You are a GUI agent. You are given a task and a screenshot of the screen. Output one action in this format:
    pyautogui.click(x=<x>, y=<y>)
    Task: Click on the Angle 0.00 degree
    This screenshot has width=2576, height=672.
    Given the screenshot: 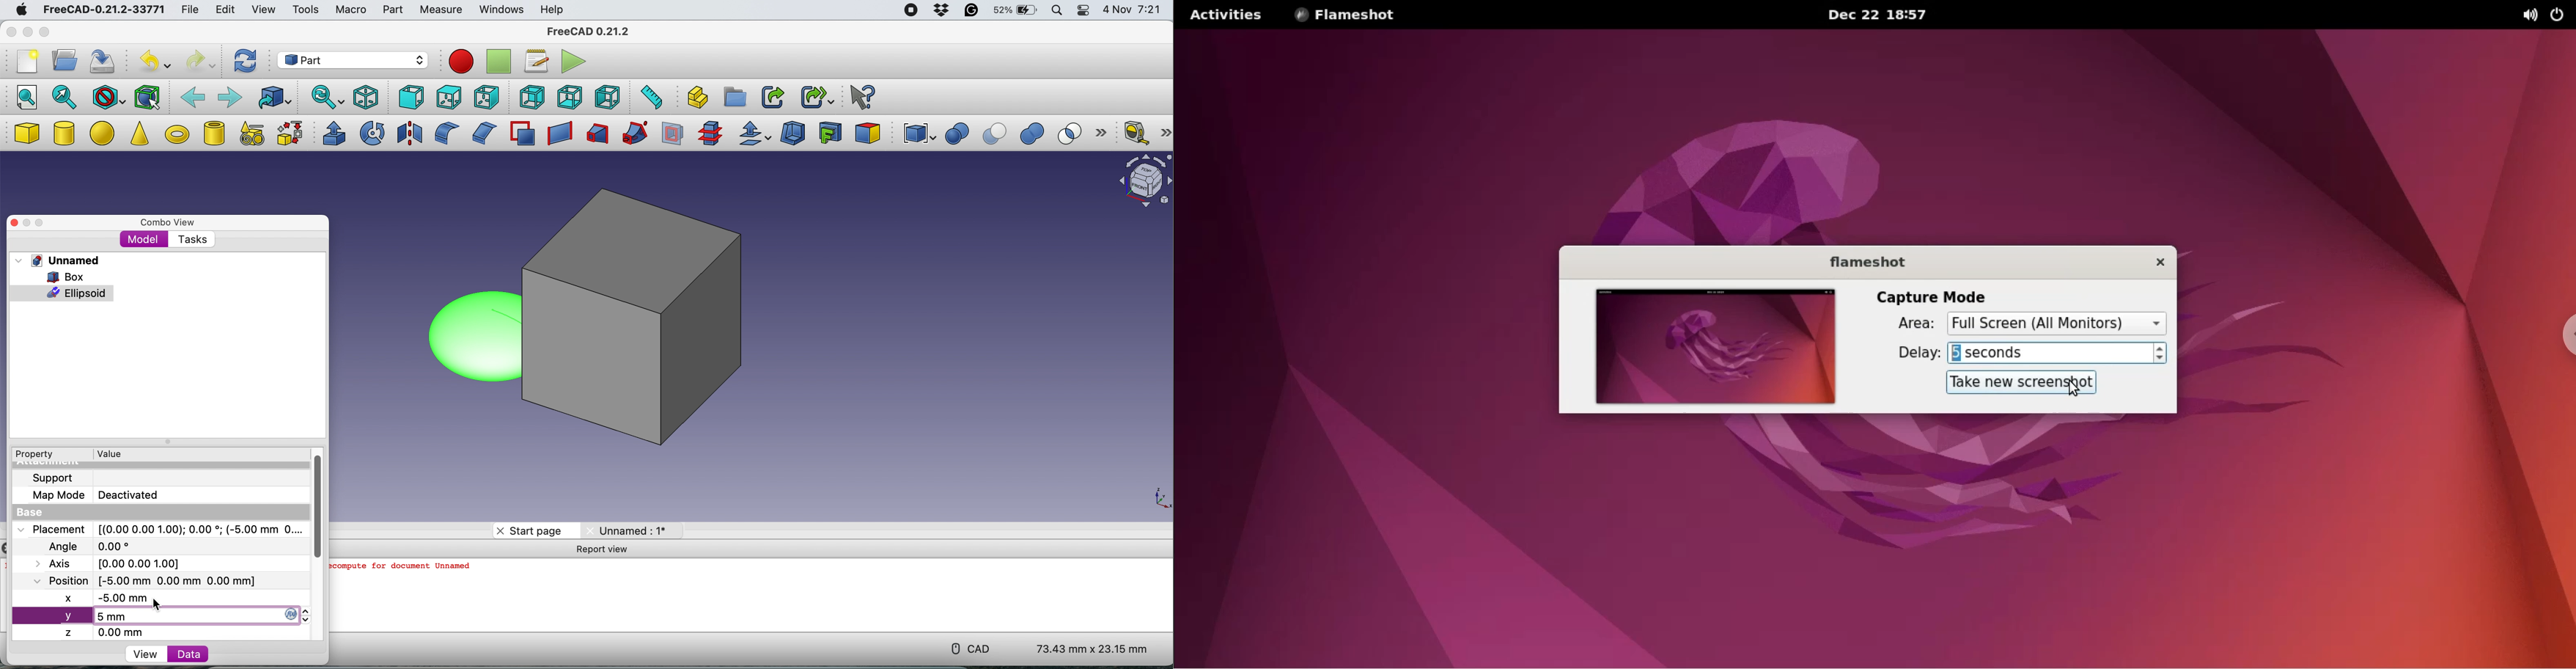 What is the action you would take?
    pyautogui.click(x=87, y=545)
    